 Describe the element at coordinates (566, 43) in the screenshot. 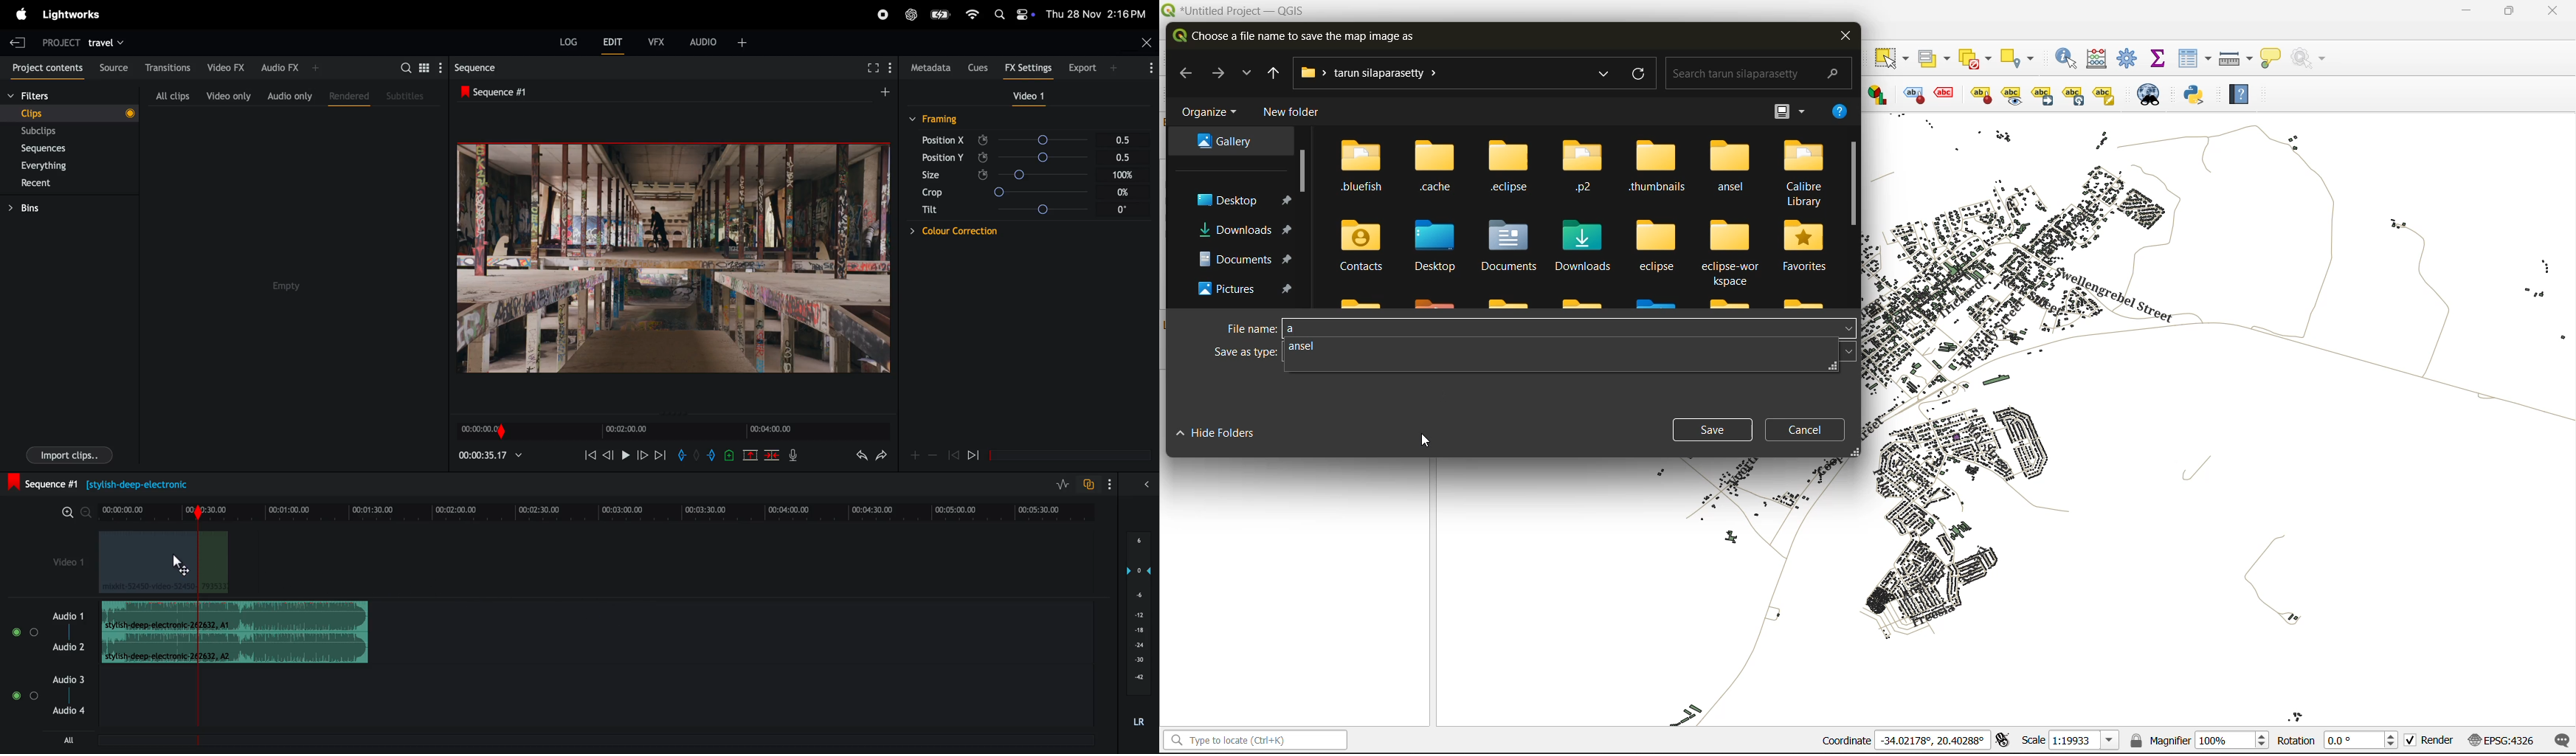

I see `log` at that location.